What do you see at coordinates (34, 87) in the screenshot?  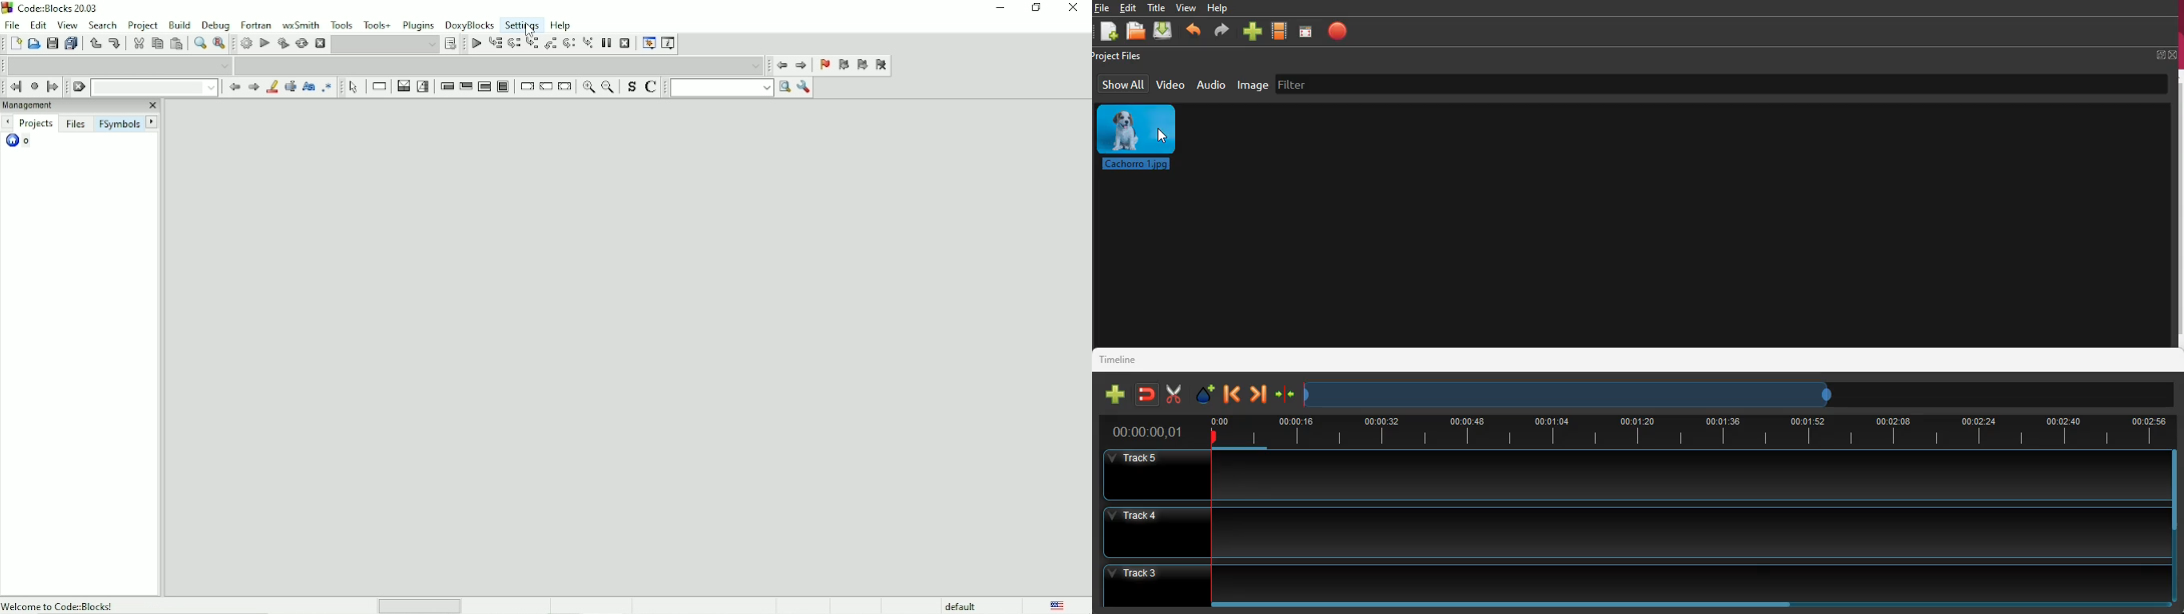 I see `Last jump` at bounding box center [34, 87].